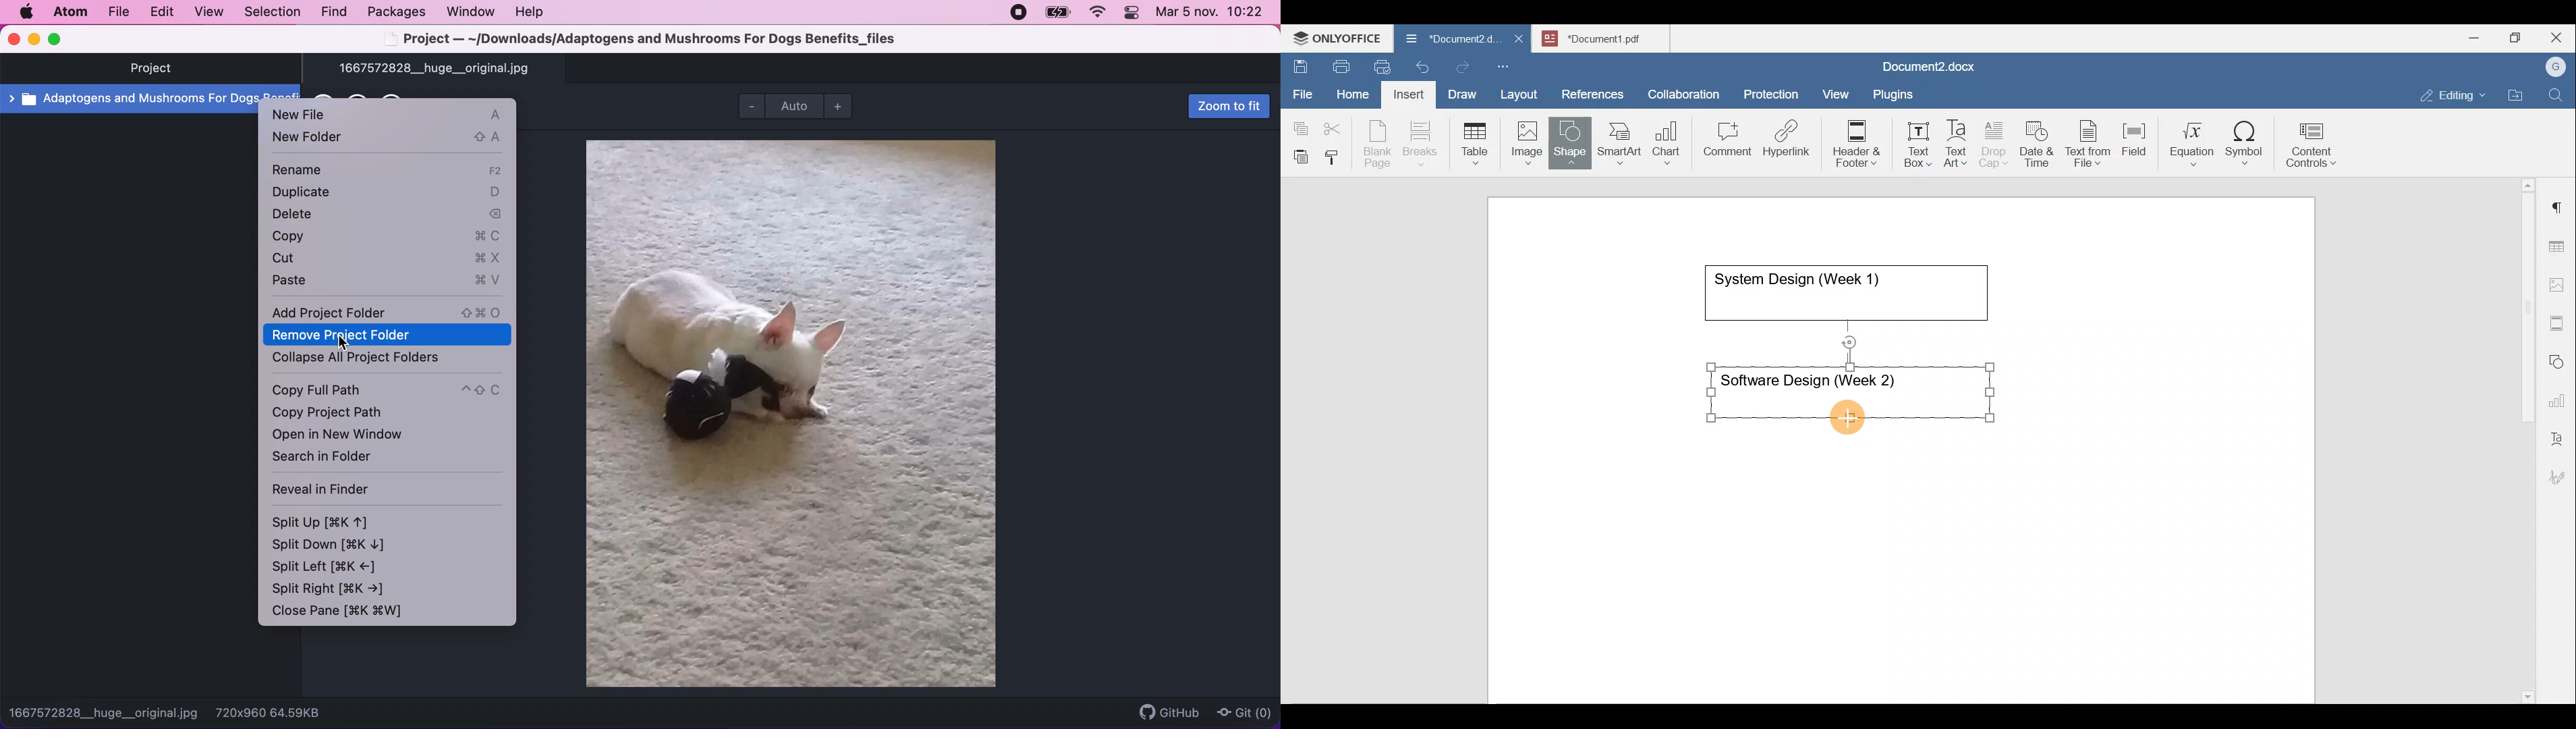  What do you see at coordinates (1723, 142) in the screenshot?
I see `Comment` at bounding box center [1723, 142].